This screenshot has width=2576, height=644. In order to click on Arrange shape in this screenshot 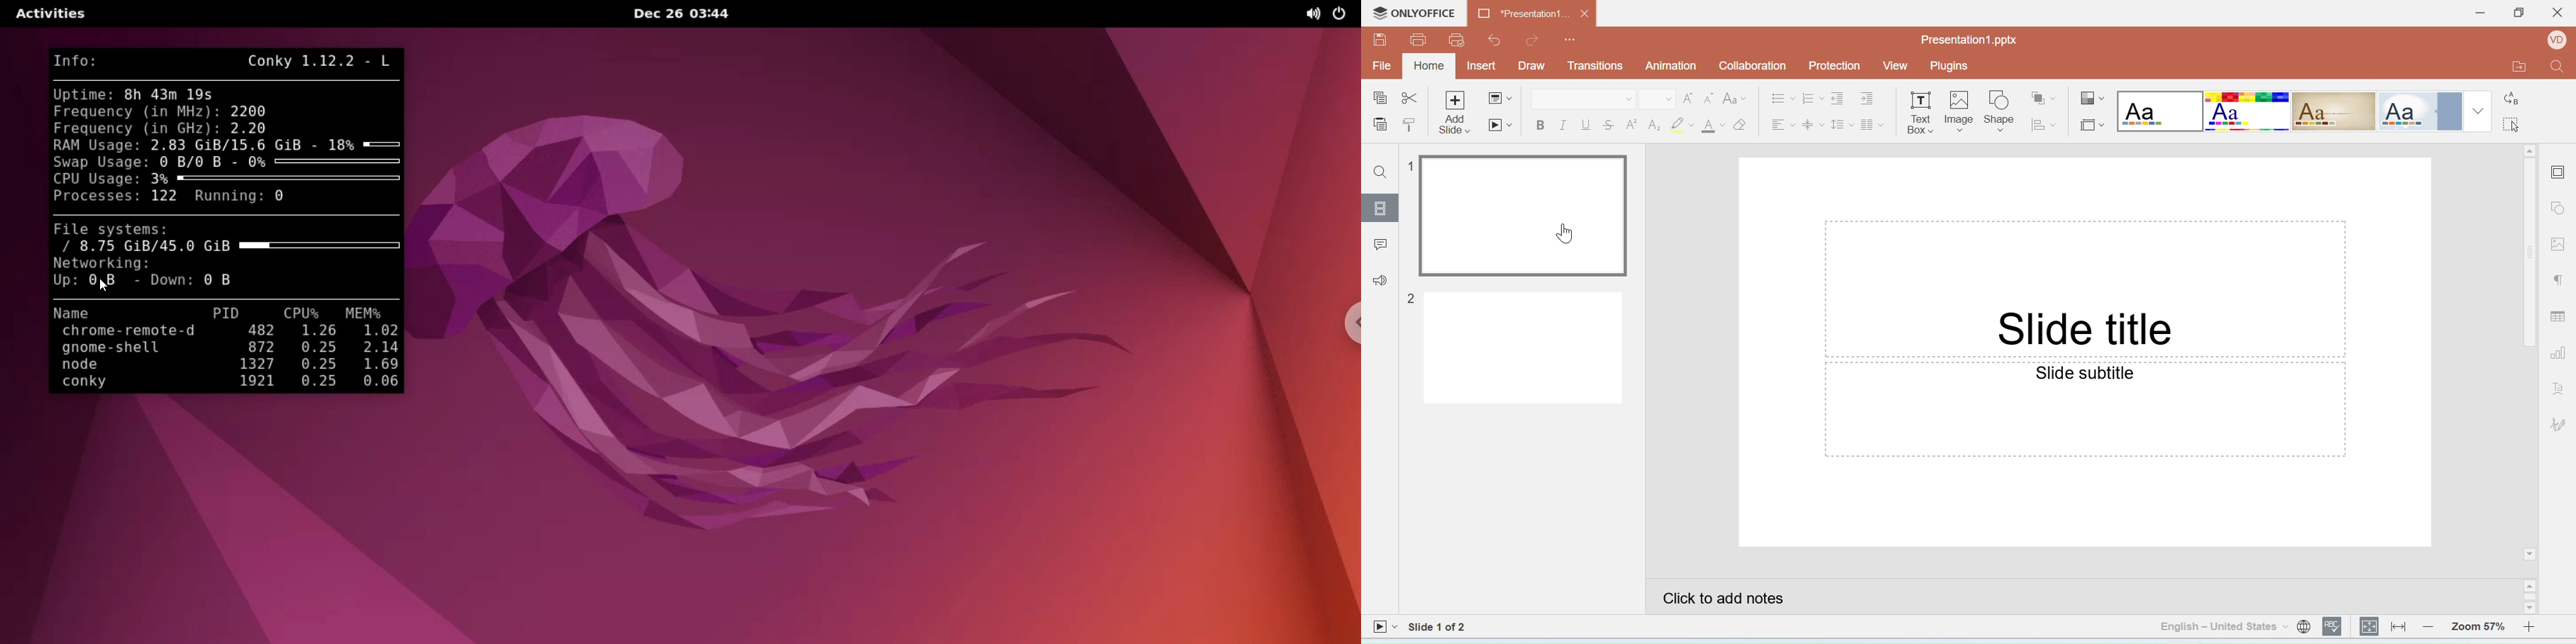, I will do `click(2045, 94)`.